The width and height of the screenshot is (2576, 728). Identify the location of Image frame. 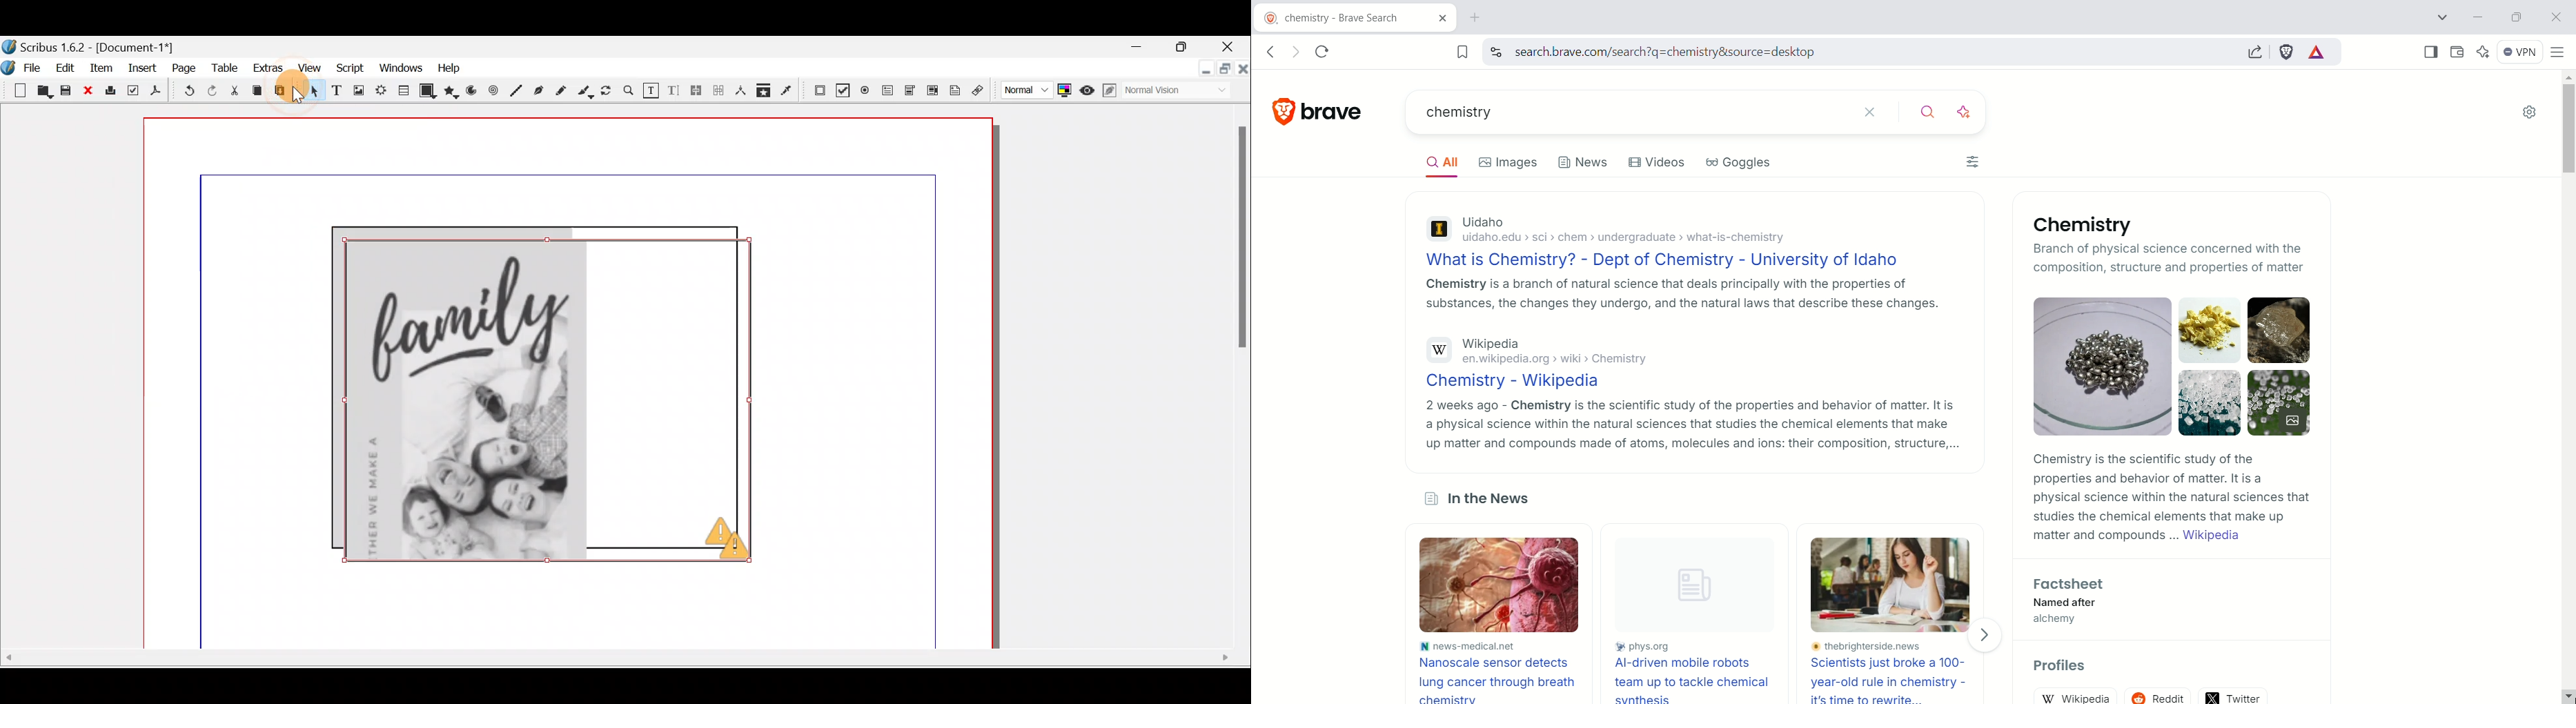
(358, 91).